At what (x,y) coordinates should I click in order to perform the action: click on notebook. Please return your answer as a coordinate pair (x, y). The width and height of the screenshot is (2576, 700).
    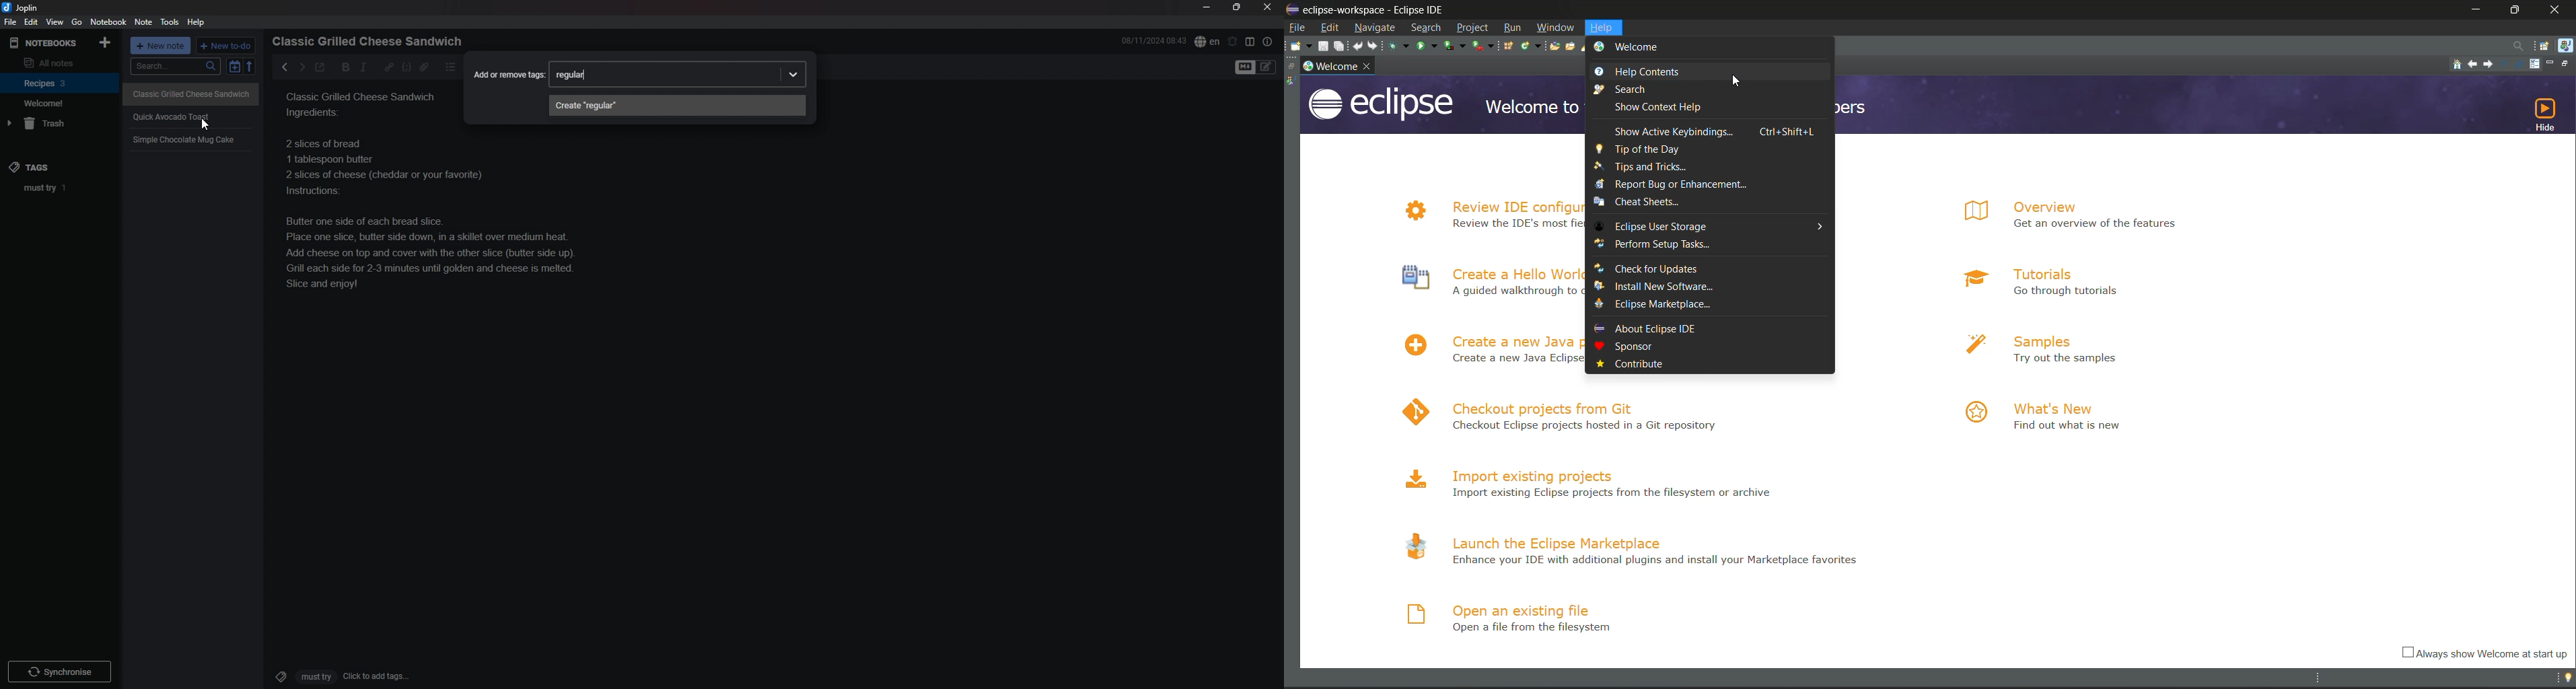
    Looking at the image, I should click on (60, 82).